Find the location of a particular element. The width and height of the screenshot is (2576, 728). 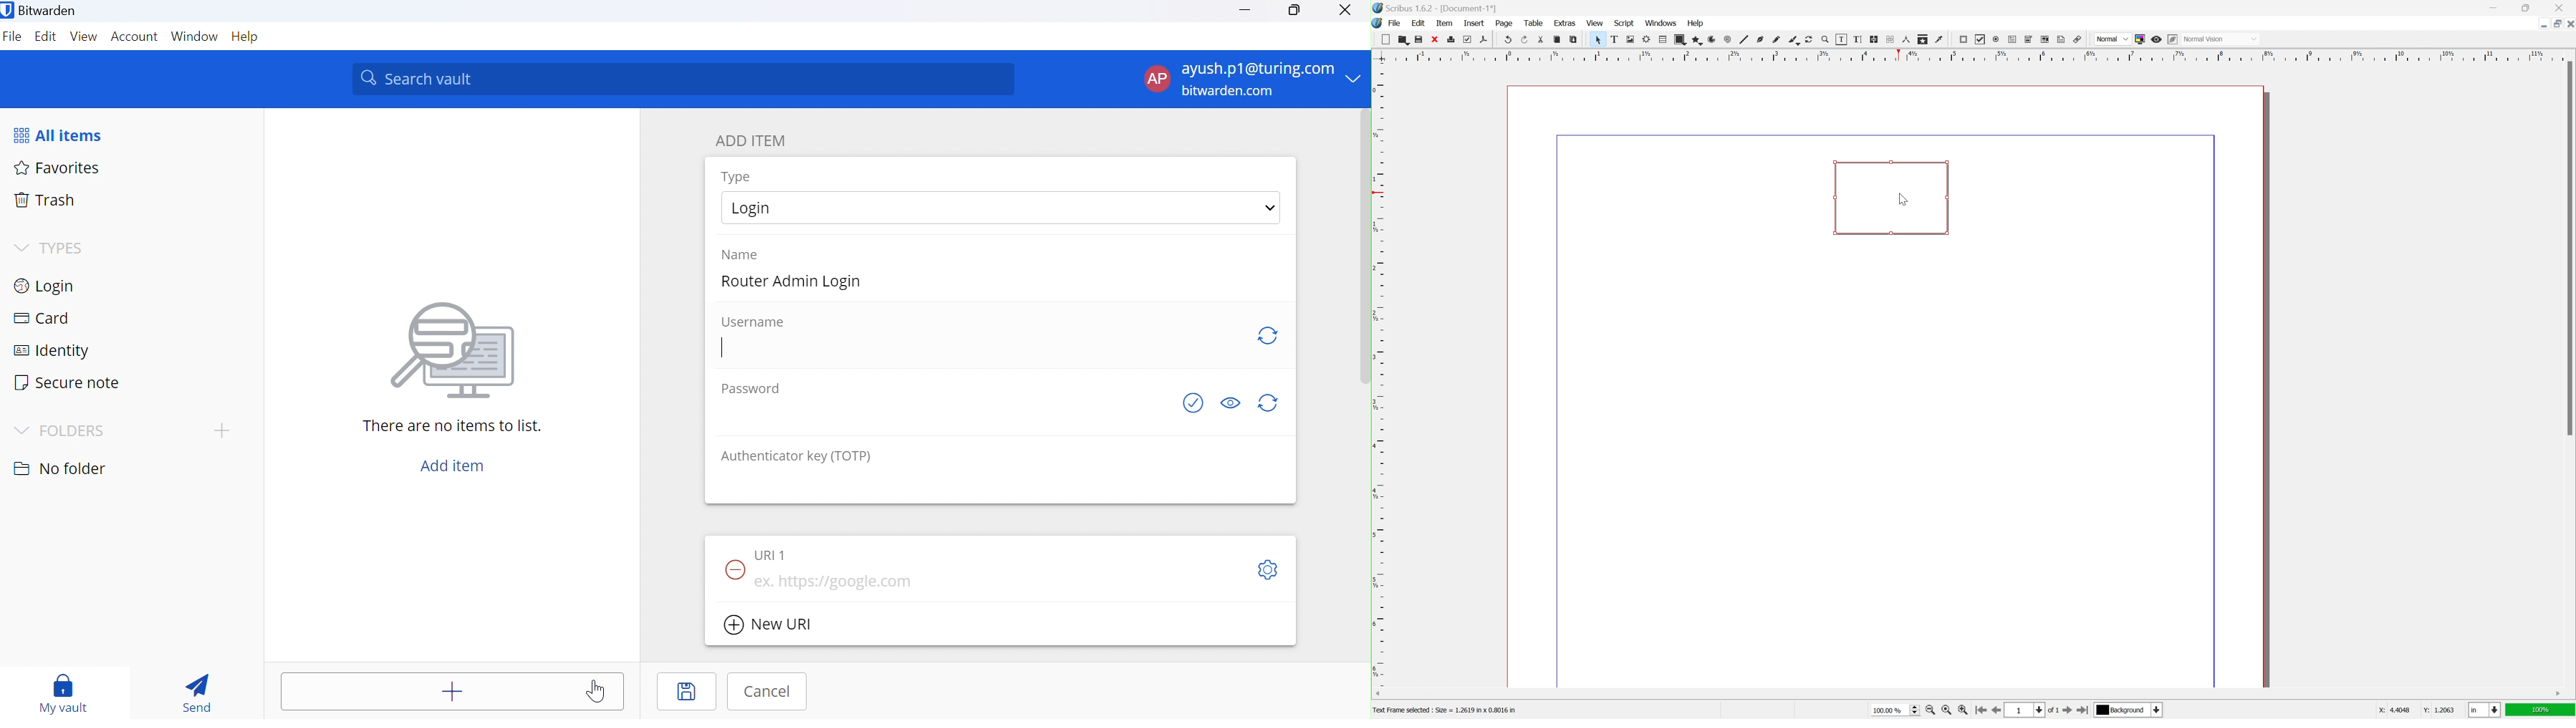

line is located at coordinates (1744, 39).